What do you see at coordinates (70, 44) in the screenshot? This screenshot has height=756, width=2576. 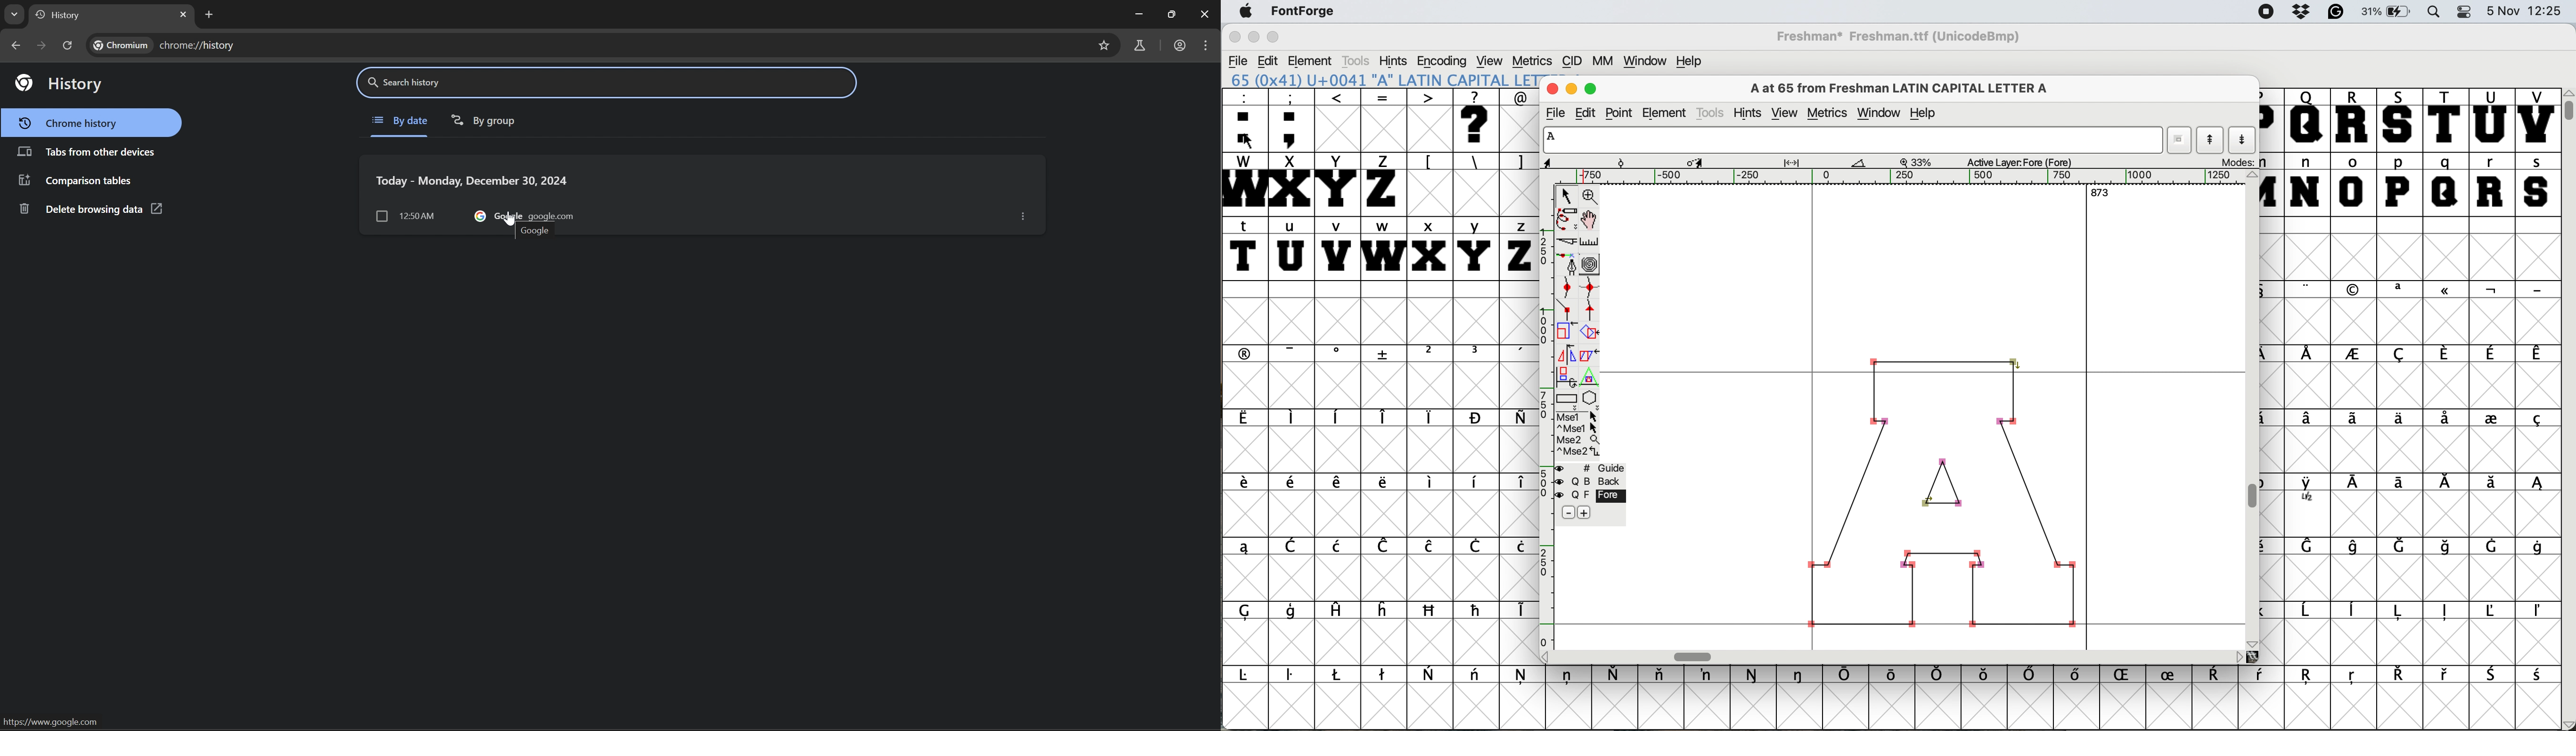 I see `reload` at bounding box center [70, 44].